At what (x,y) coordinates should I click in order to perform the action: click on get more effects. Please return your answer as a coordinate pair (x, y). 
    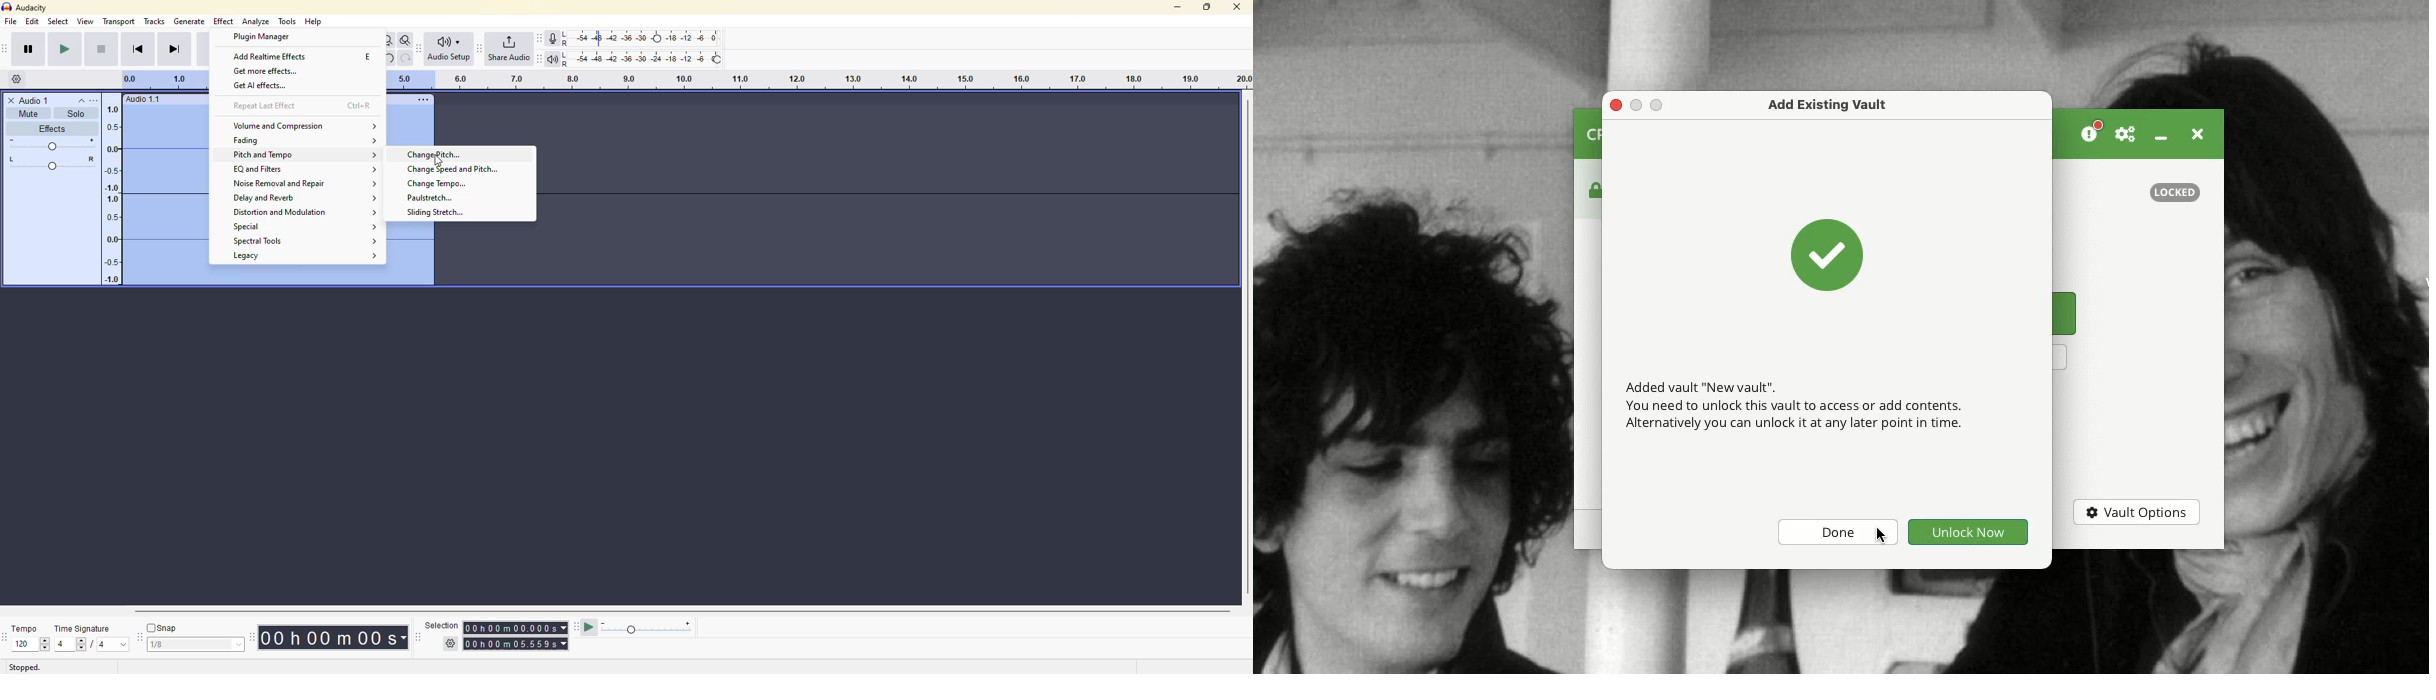
    Looking at the image, I should click on (268, 71).